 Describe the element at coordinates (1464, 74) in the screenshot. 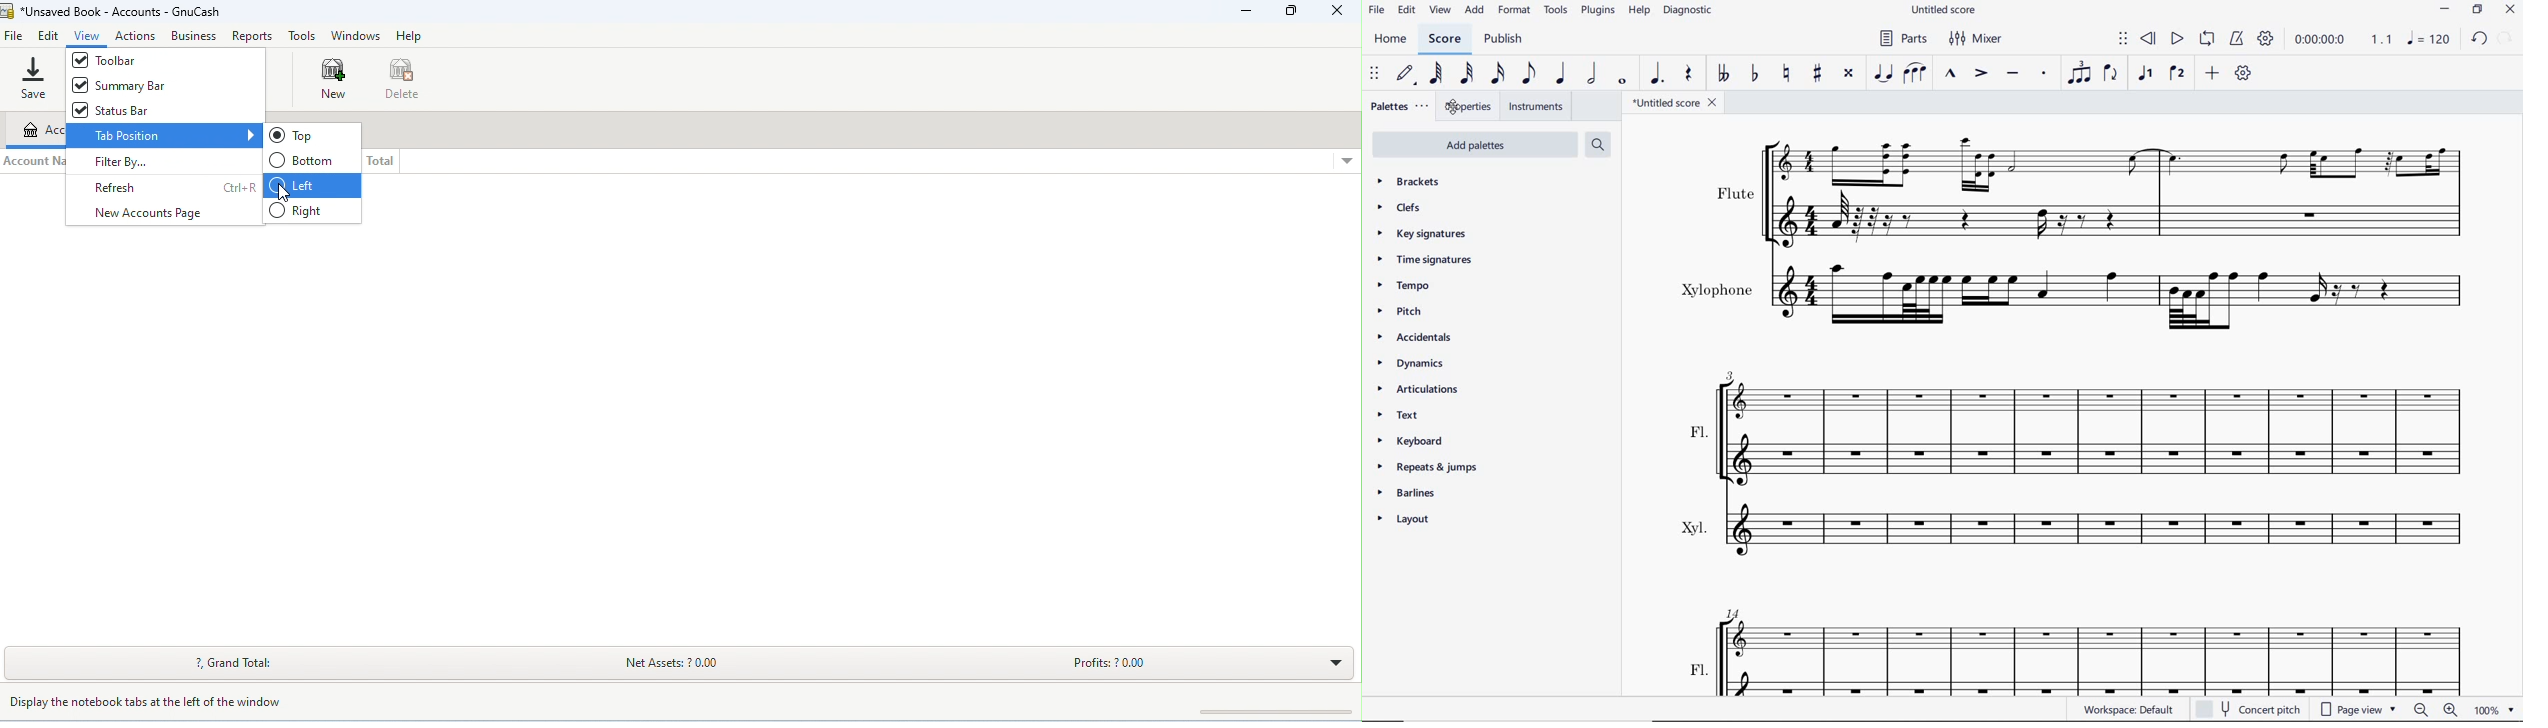

I see `32ND NOTE` at that location.